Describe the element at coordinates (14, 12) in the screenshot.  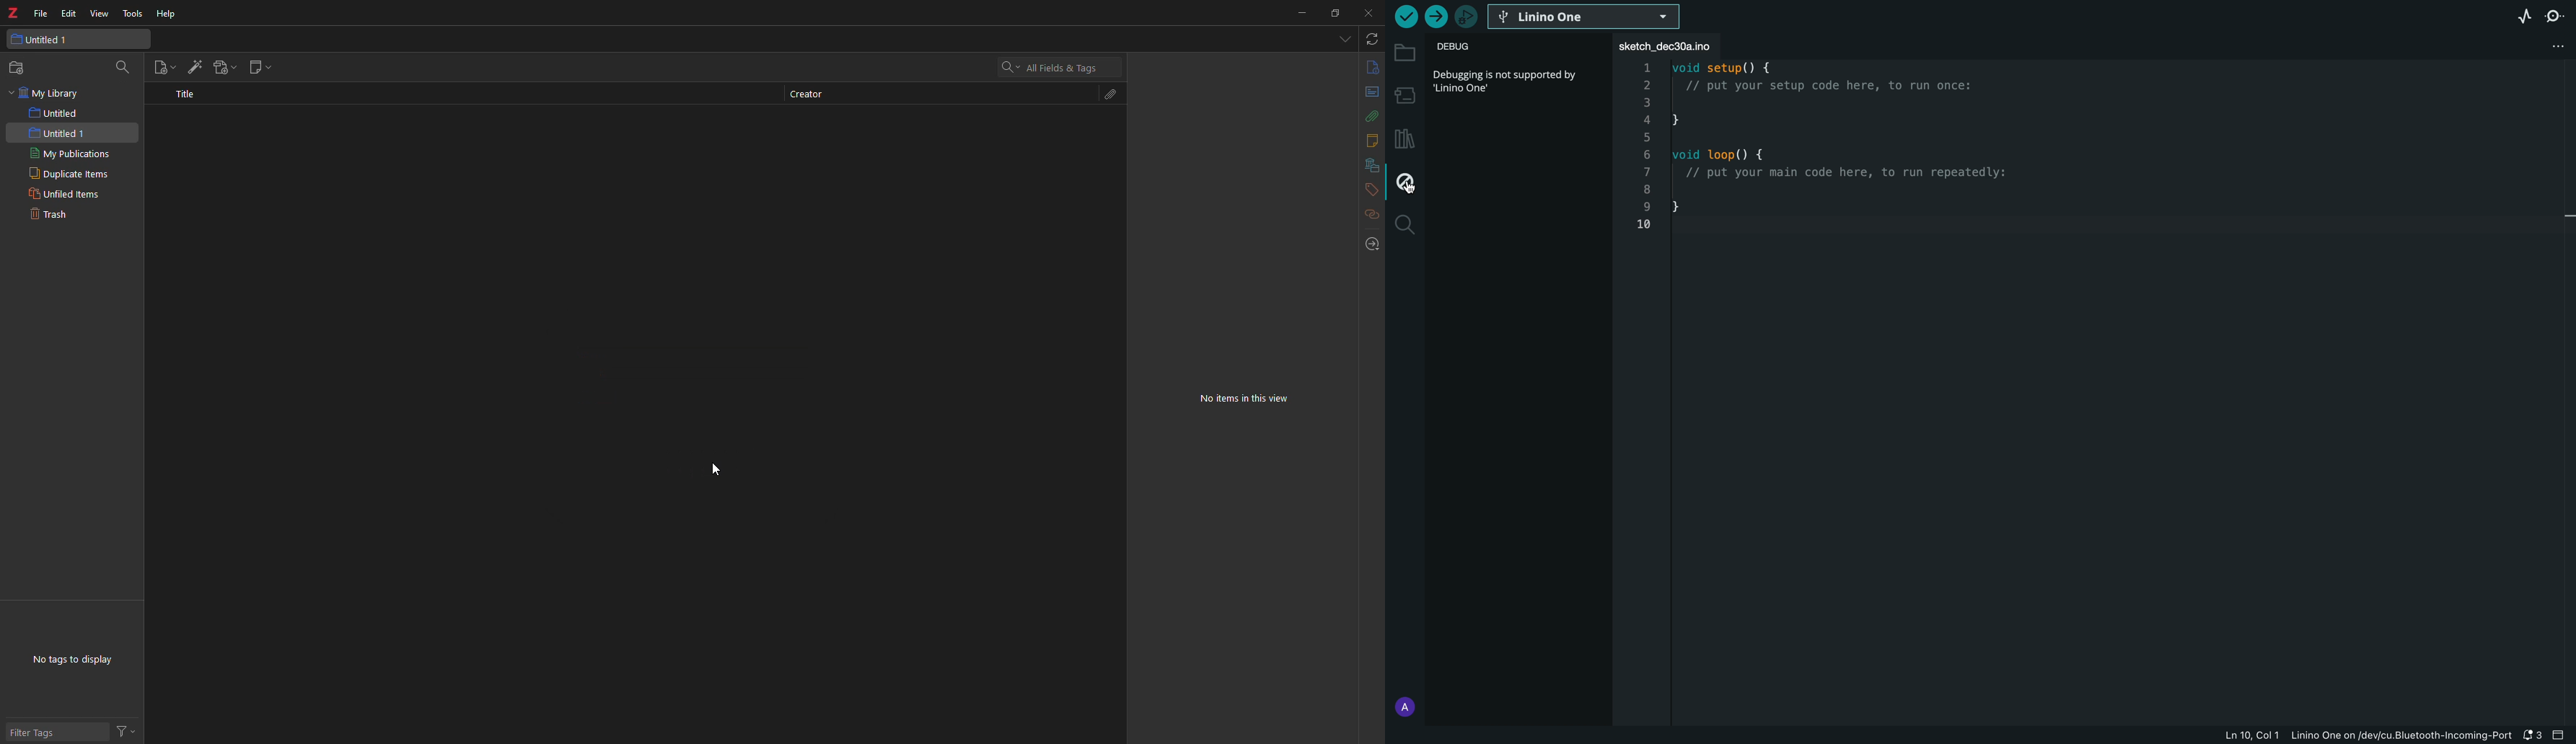
I see `z` at that location.